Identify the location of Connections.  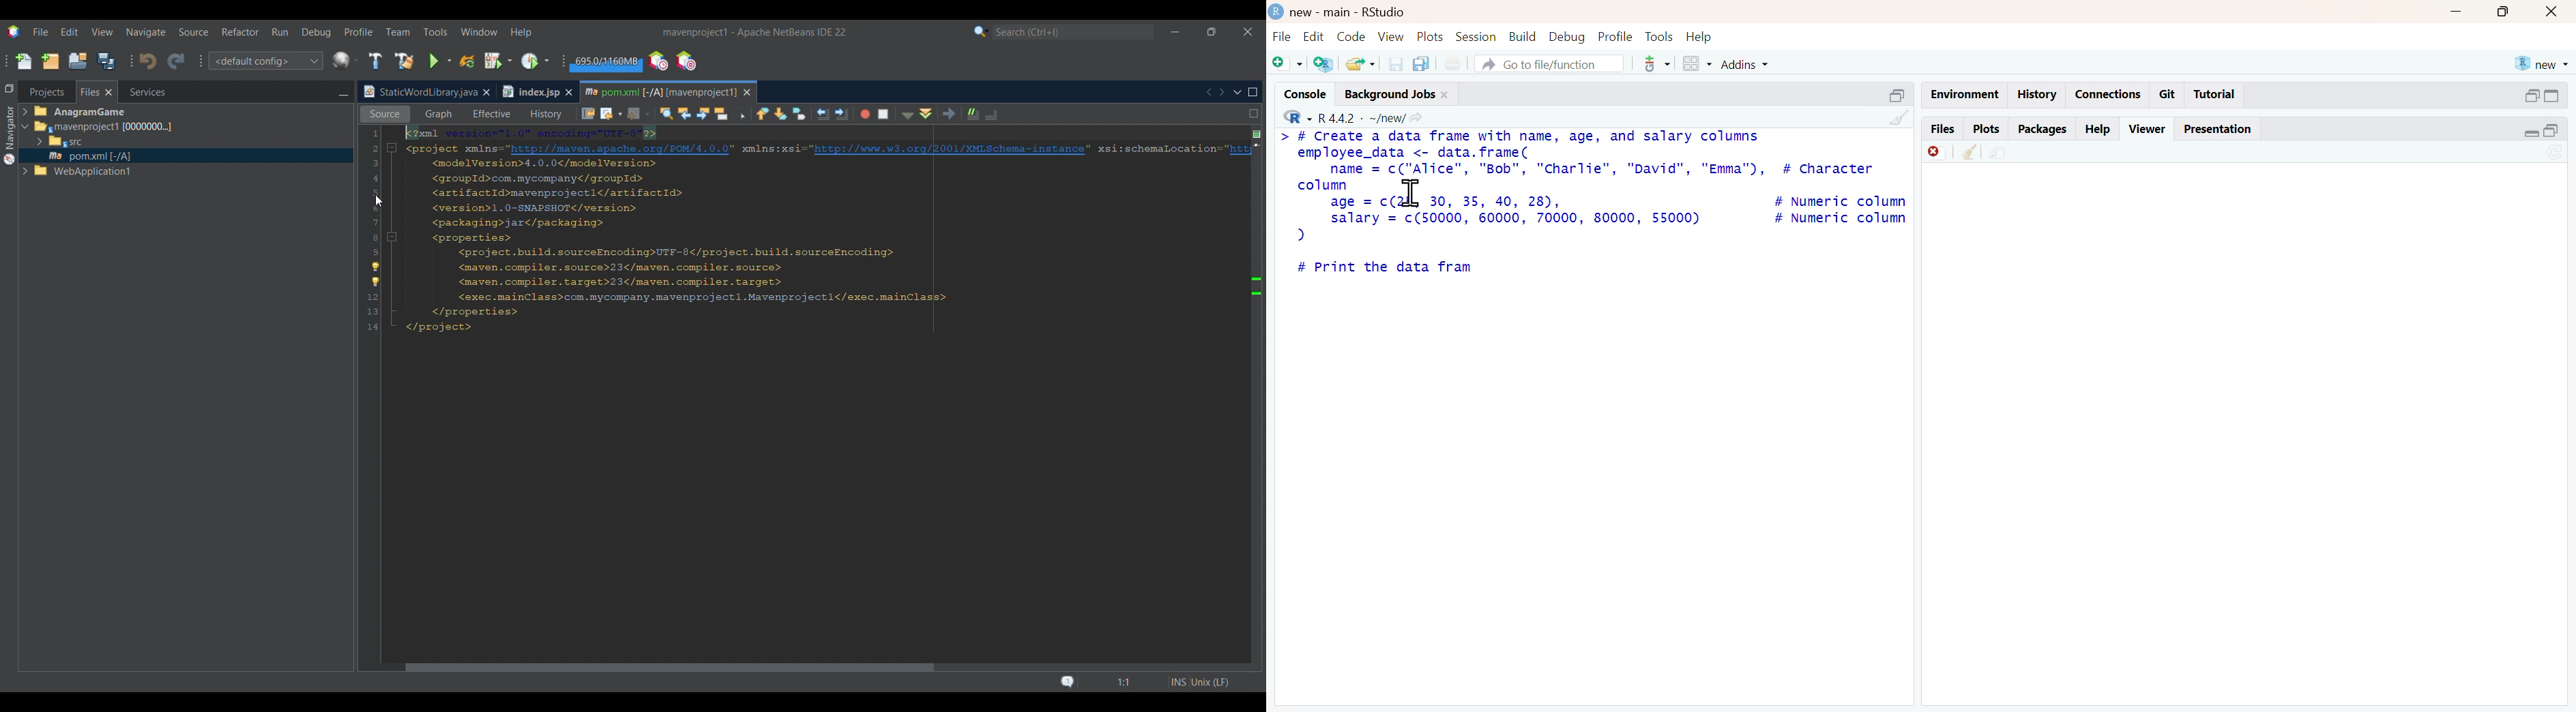
(2110, 92).